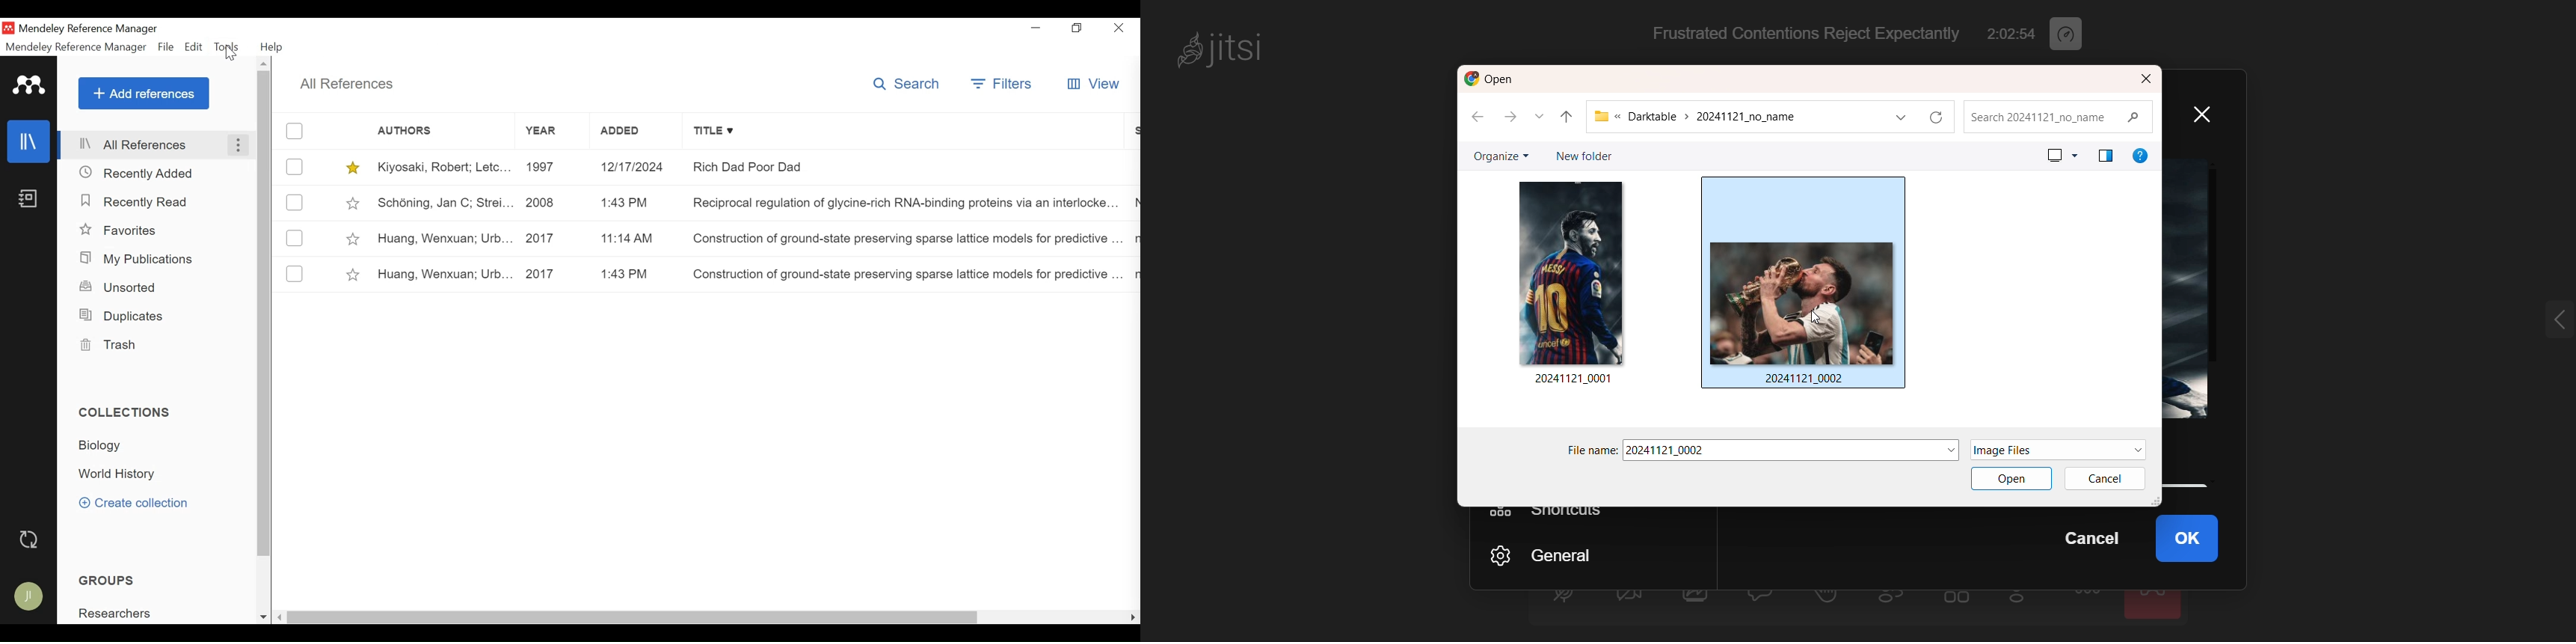 This screenshot has height=644, width=2576. Describe the element at coordinates (632, 131) in the screenshot. I see `Added` at that location.